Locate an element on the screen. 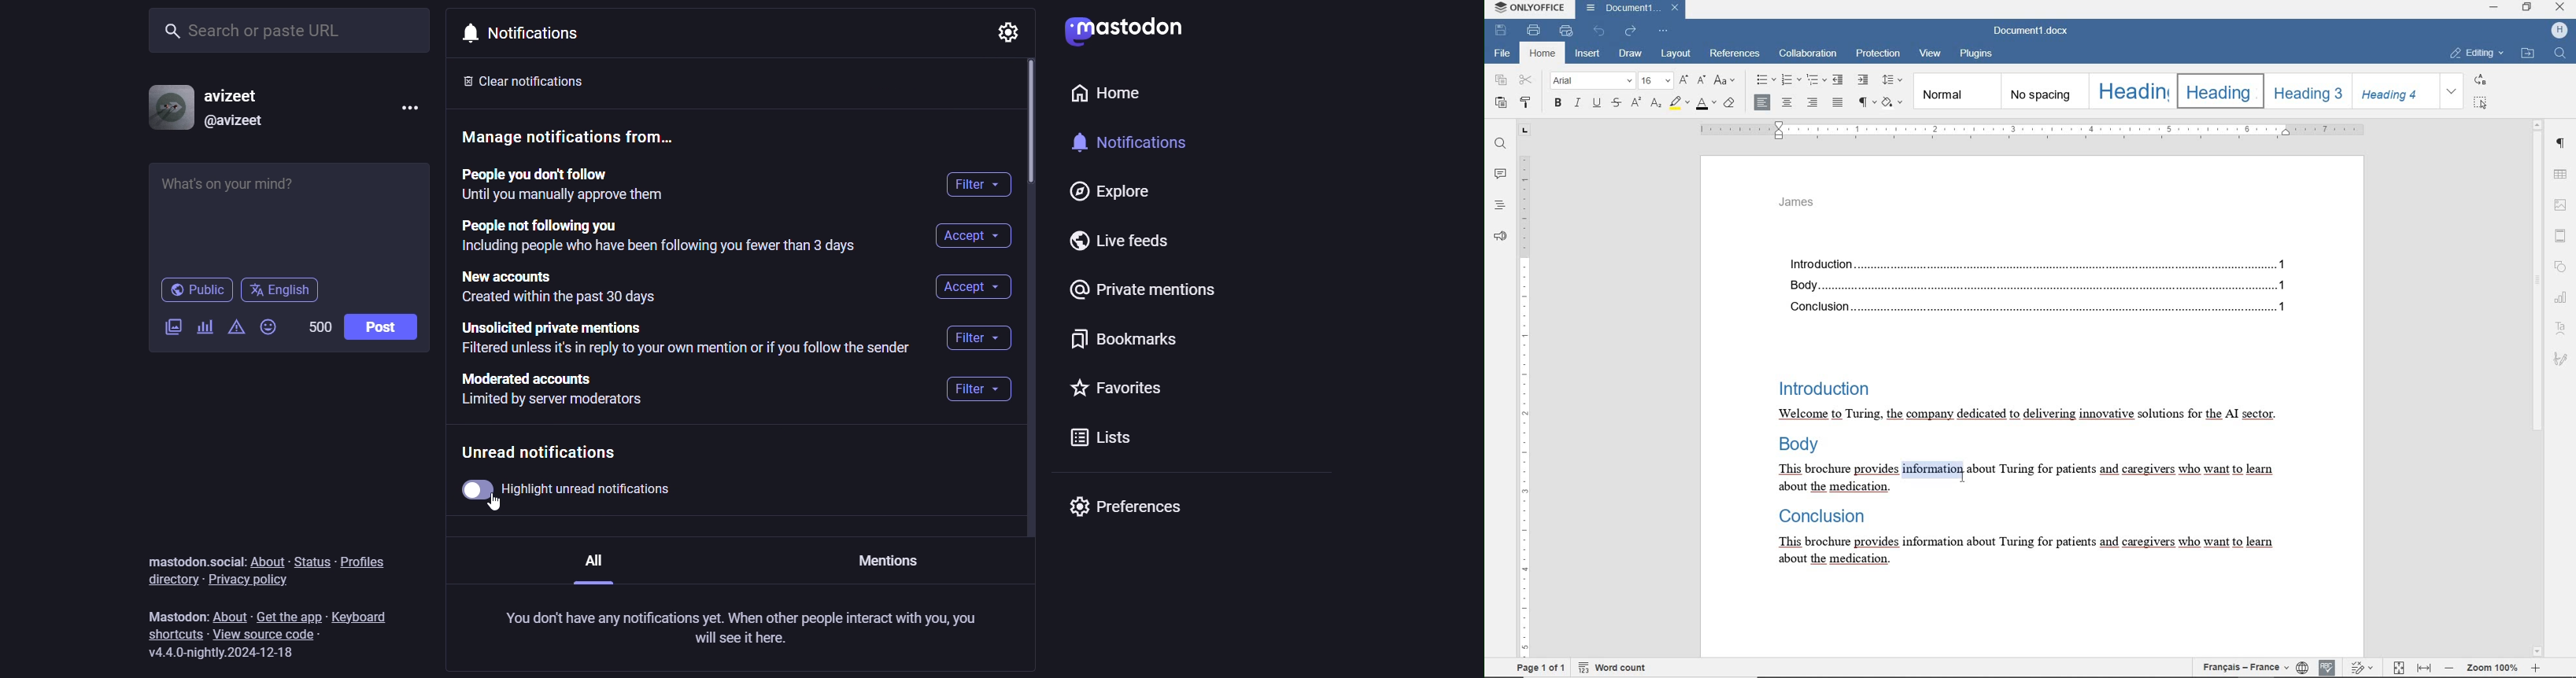 The image size is (2576, 700). People you don't follow until you manually approve them is located at coordinates (571, 186).